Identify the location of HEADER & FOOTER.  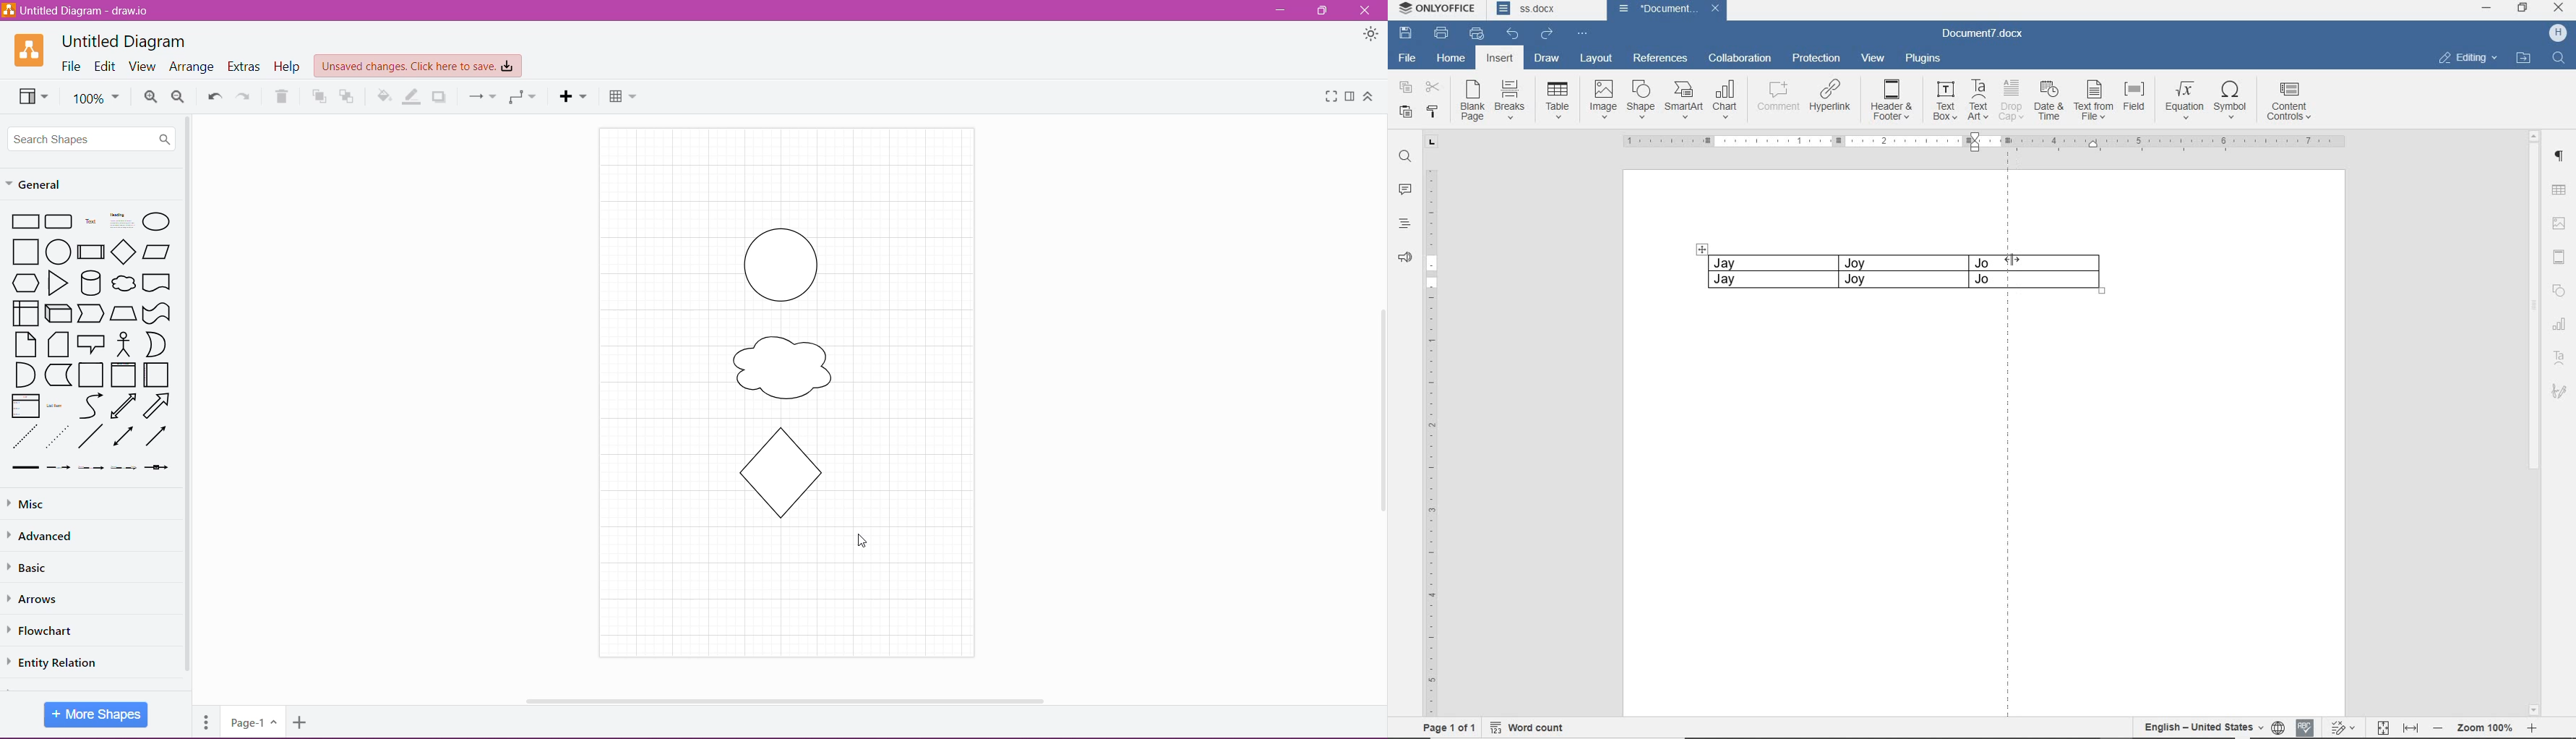
(1893, 101).